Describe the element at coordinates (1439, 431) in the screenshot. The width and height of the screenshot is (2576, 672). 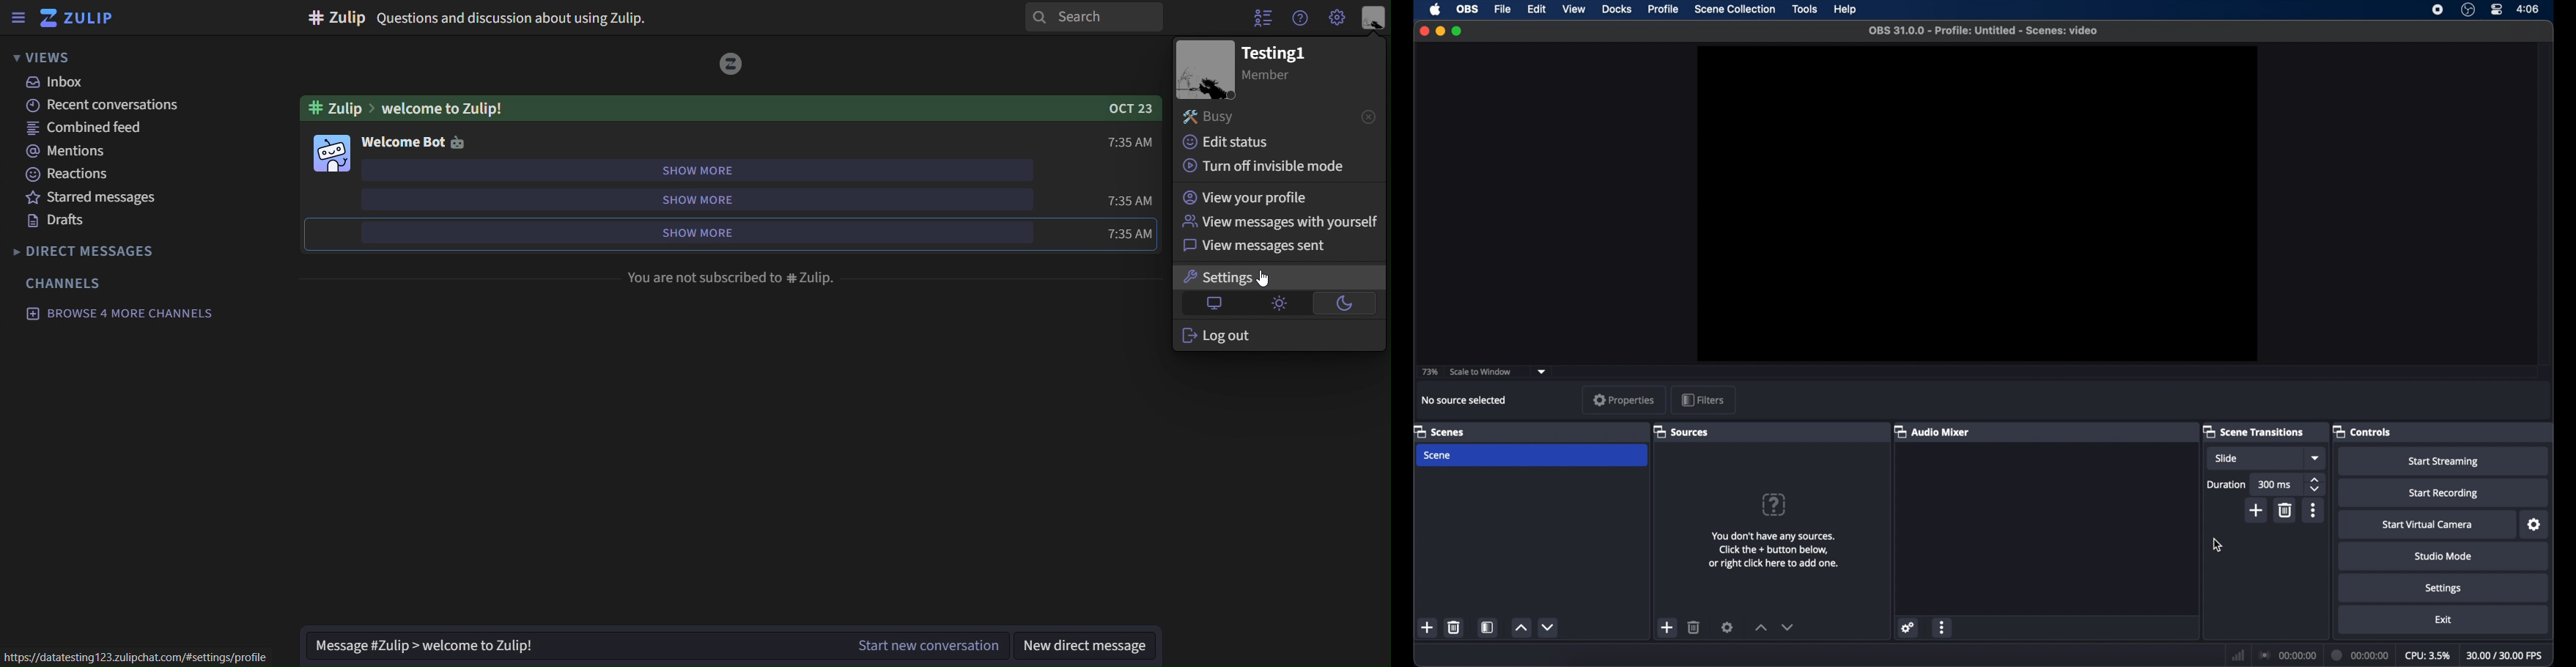
I see `scene` at that location.